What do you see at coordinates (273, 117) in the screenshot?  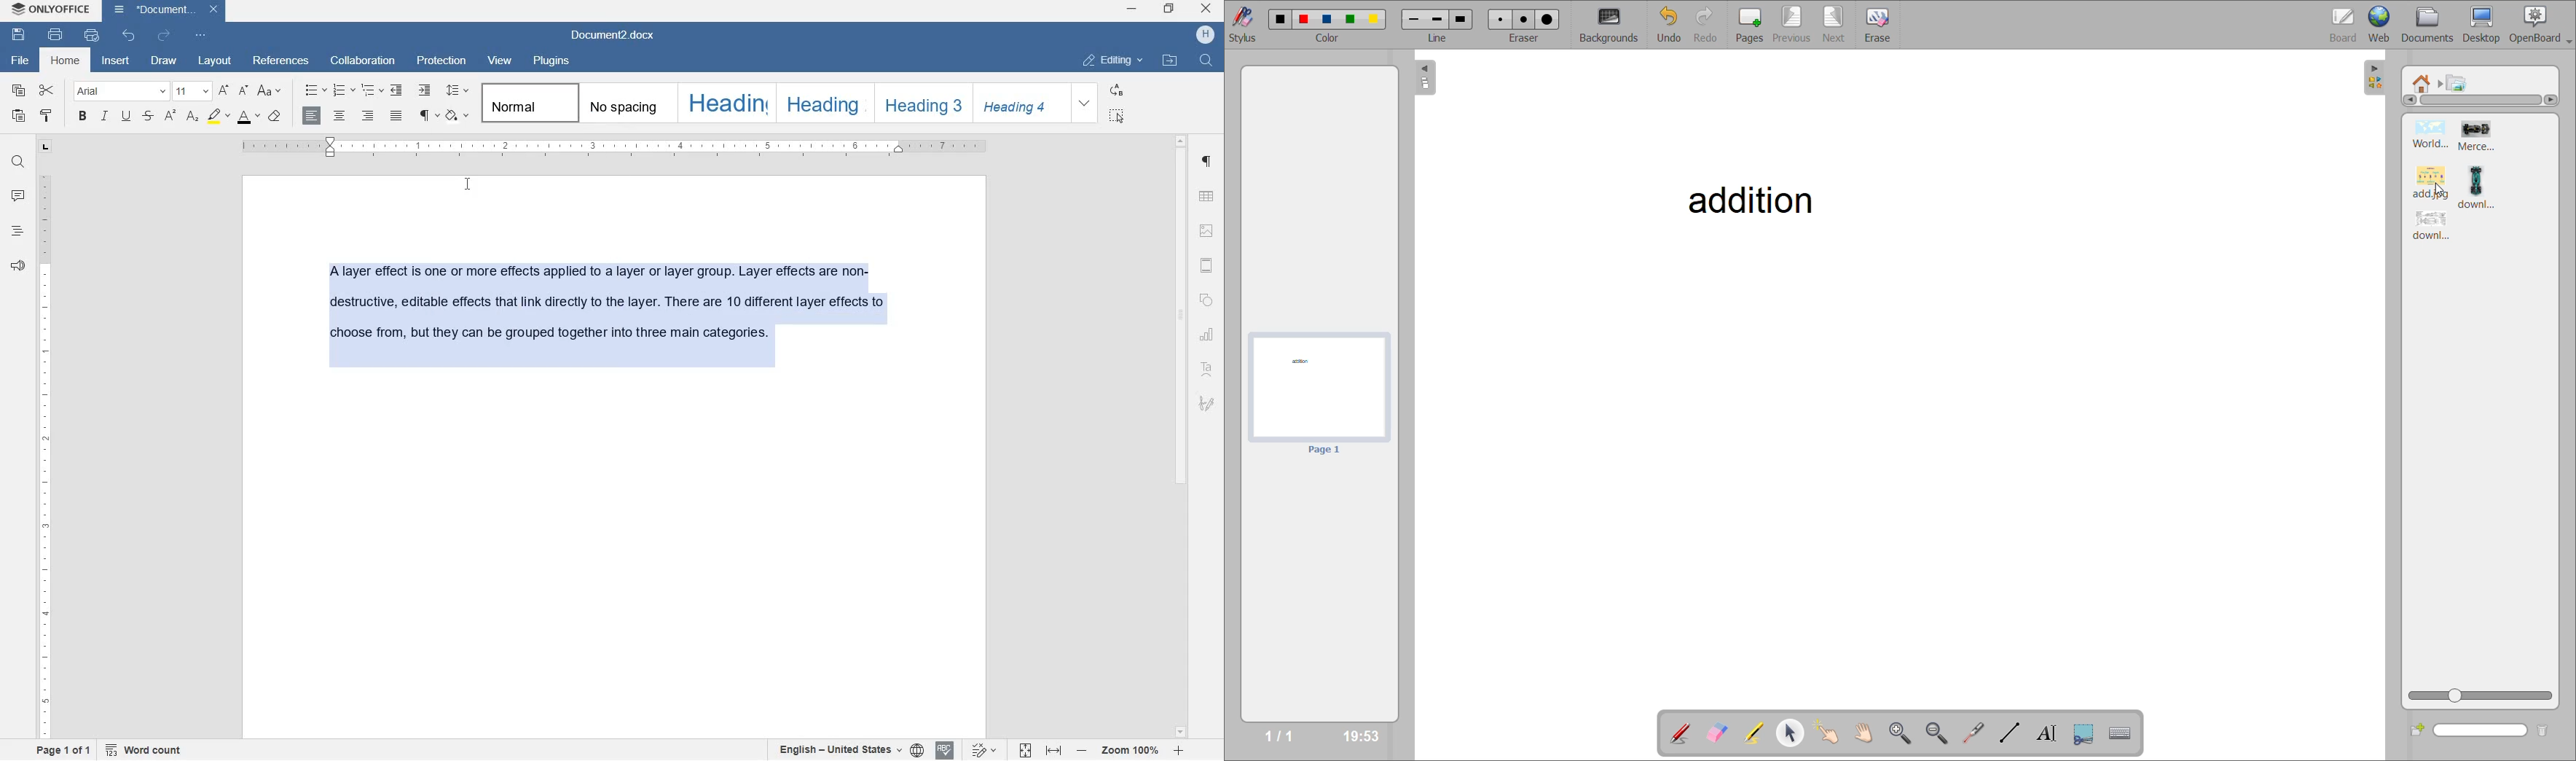 I see `clear style` at bounding box center [273, 117].